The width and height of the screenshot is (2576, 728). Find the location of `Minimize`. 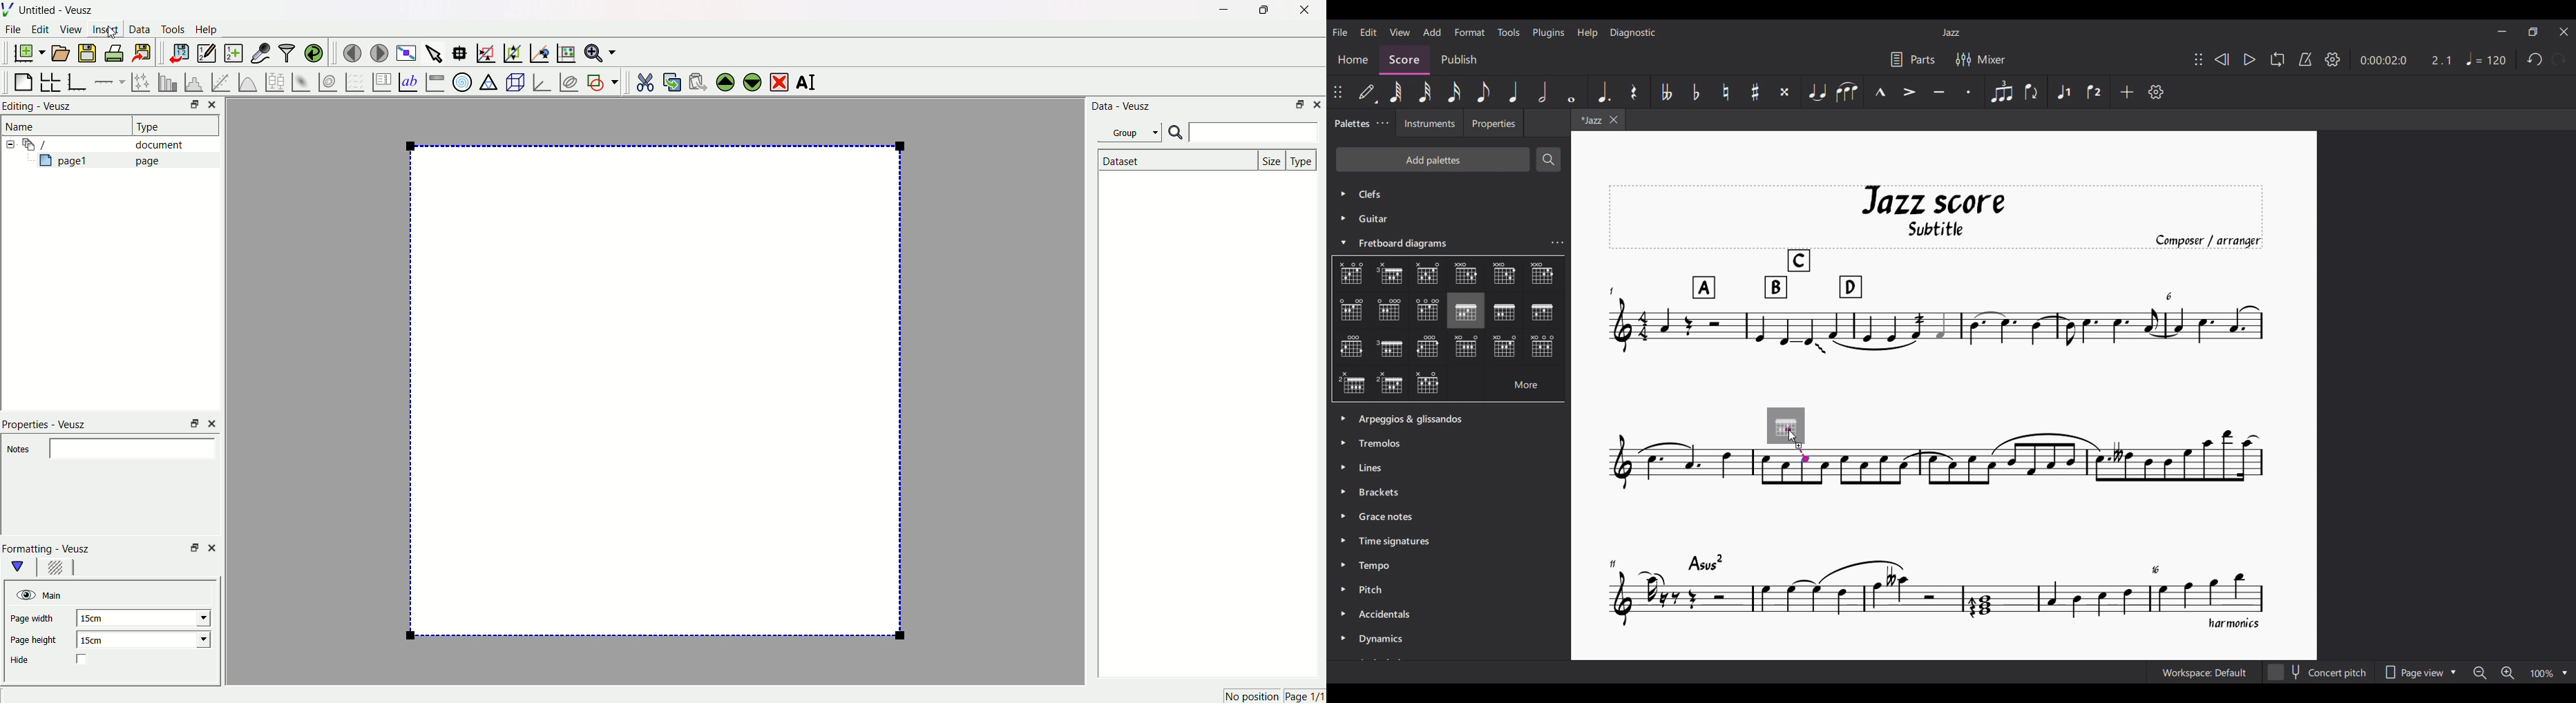

Minimize is located at coordinates (2503, 31).